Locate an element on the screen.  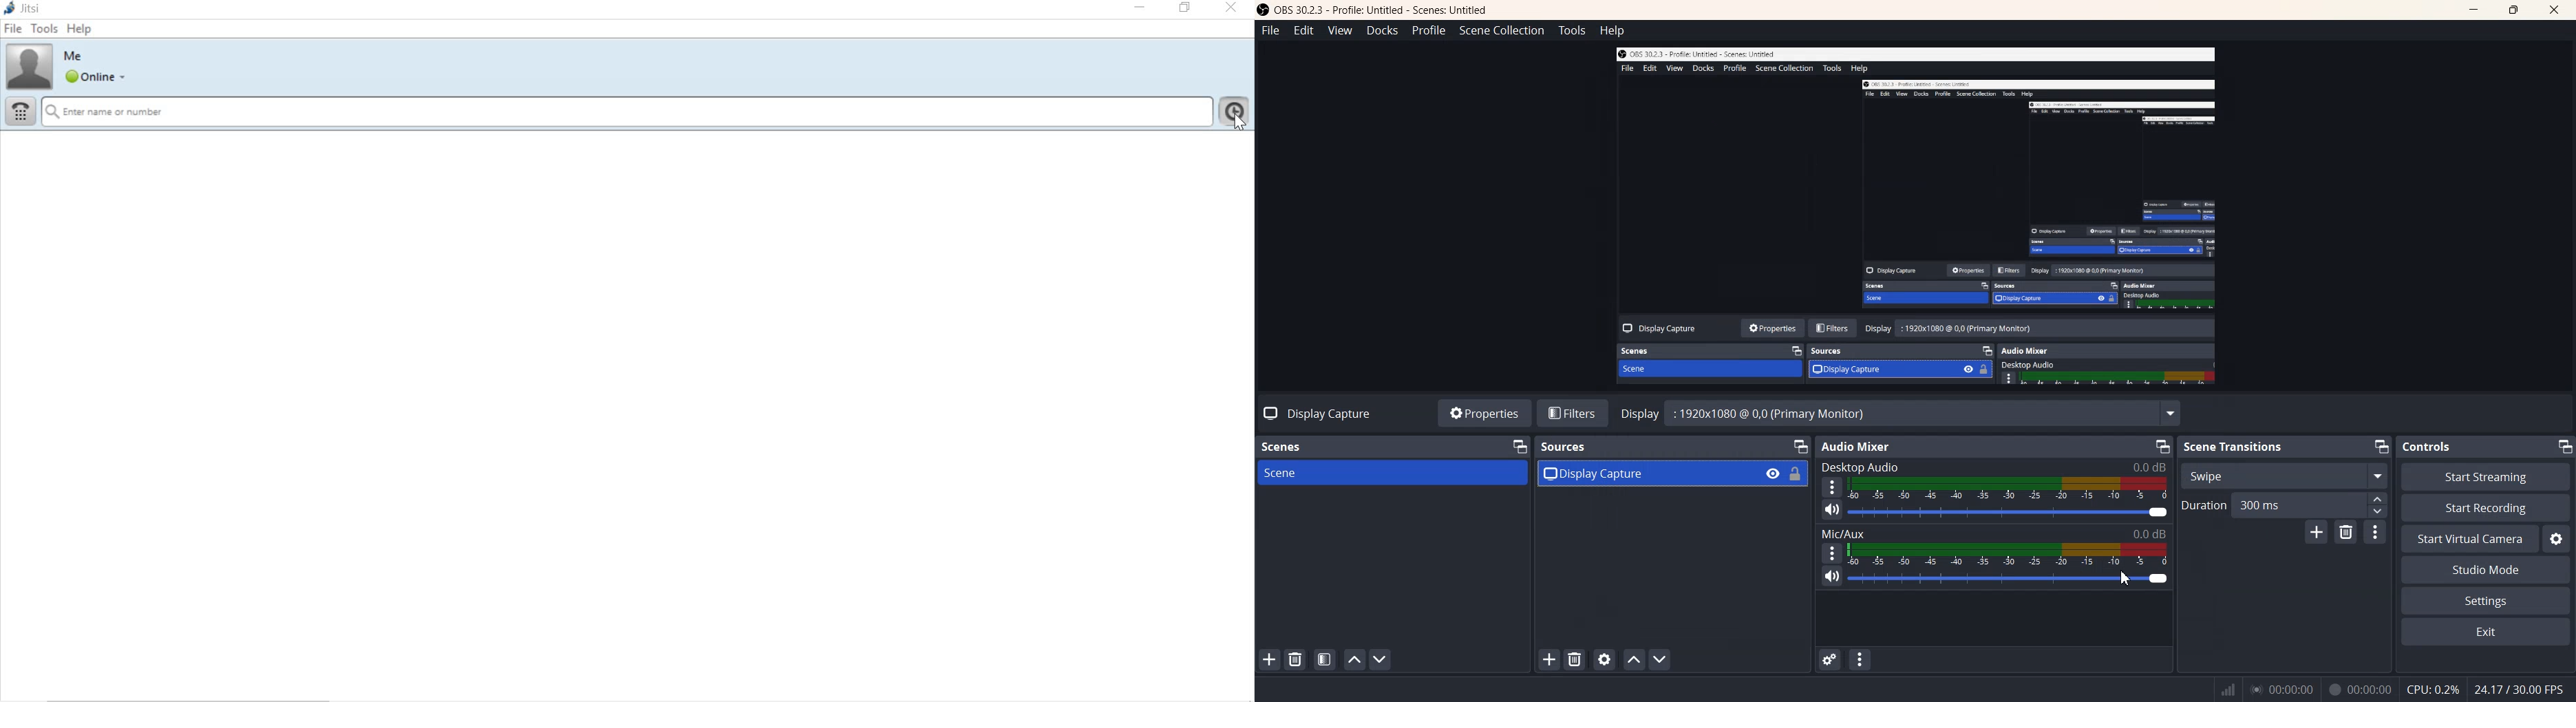
Audio Mixer menu is located at coordinates (1860, 659).